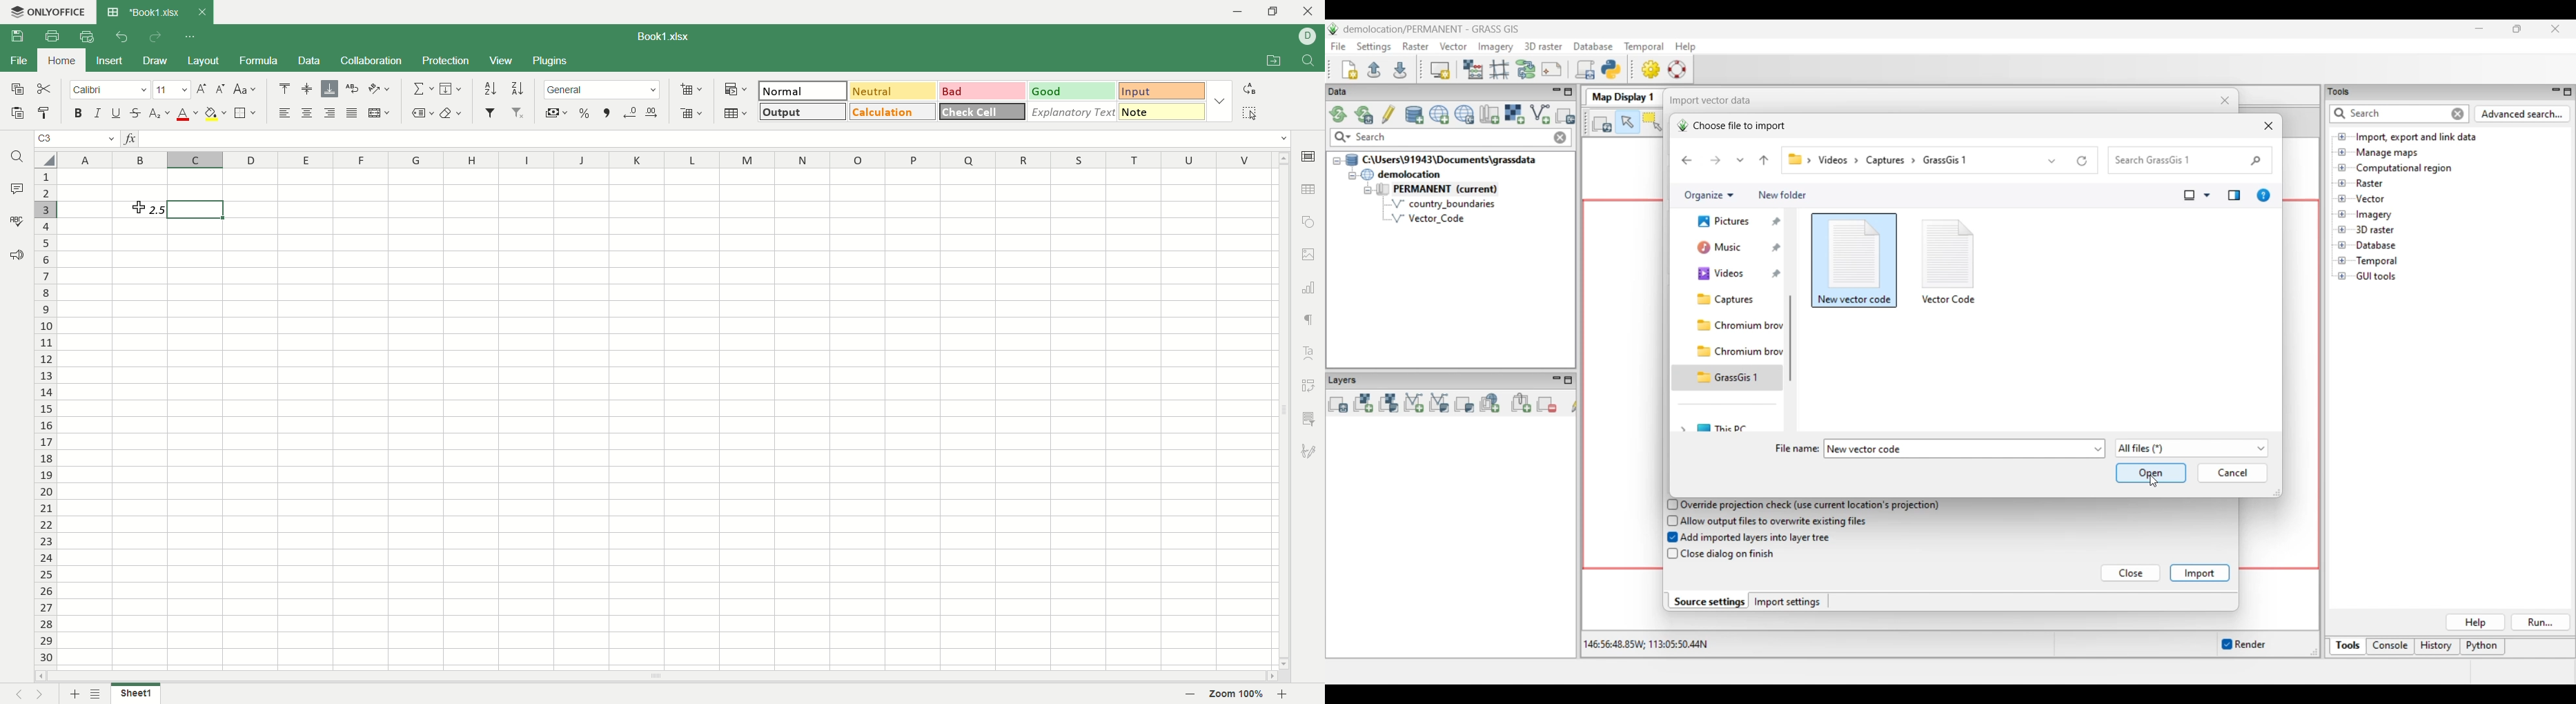 This screenshot has height=728, width=2576. Describe the element at coordinates (982, 112) in the screenshot. I see `check cell` at that location.